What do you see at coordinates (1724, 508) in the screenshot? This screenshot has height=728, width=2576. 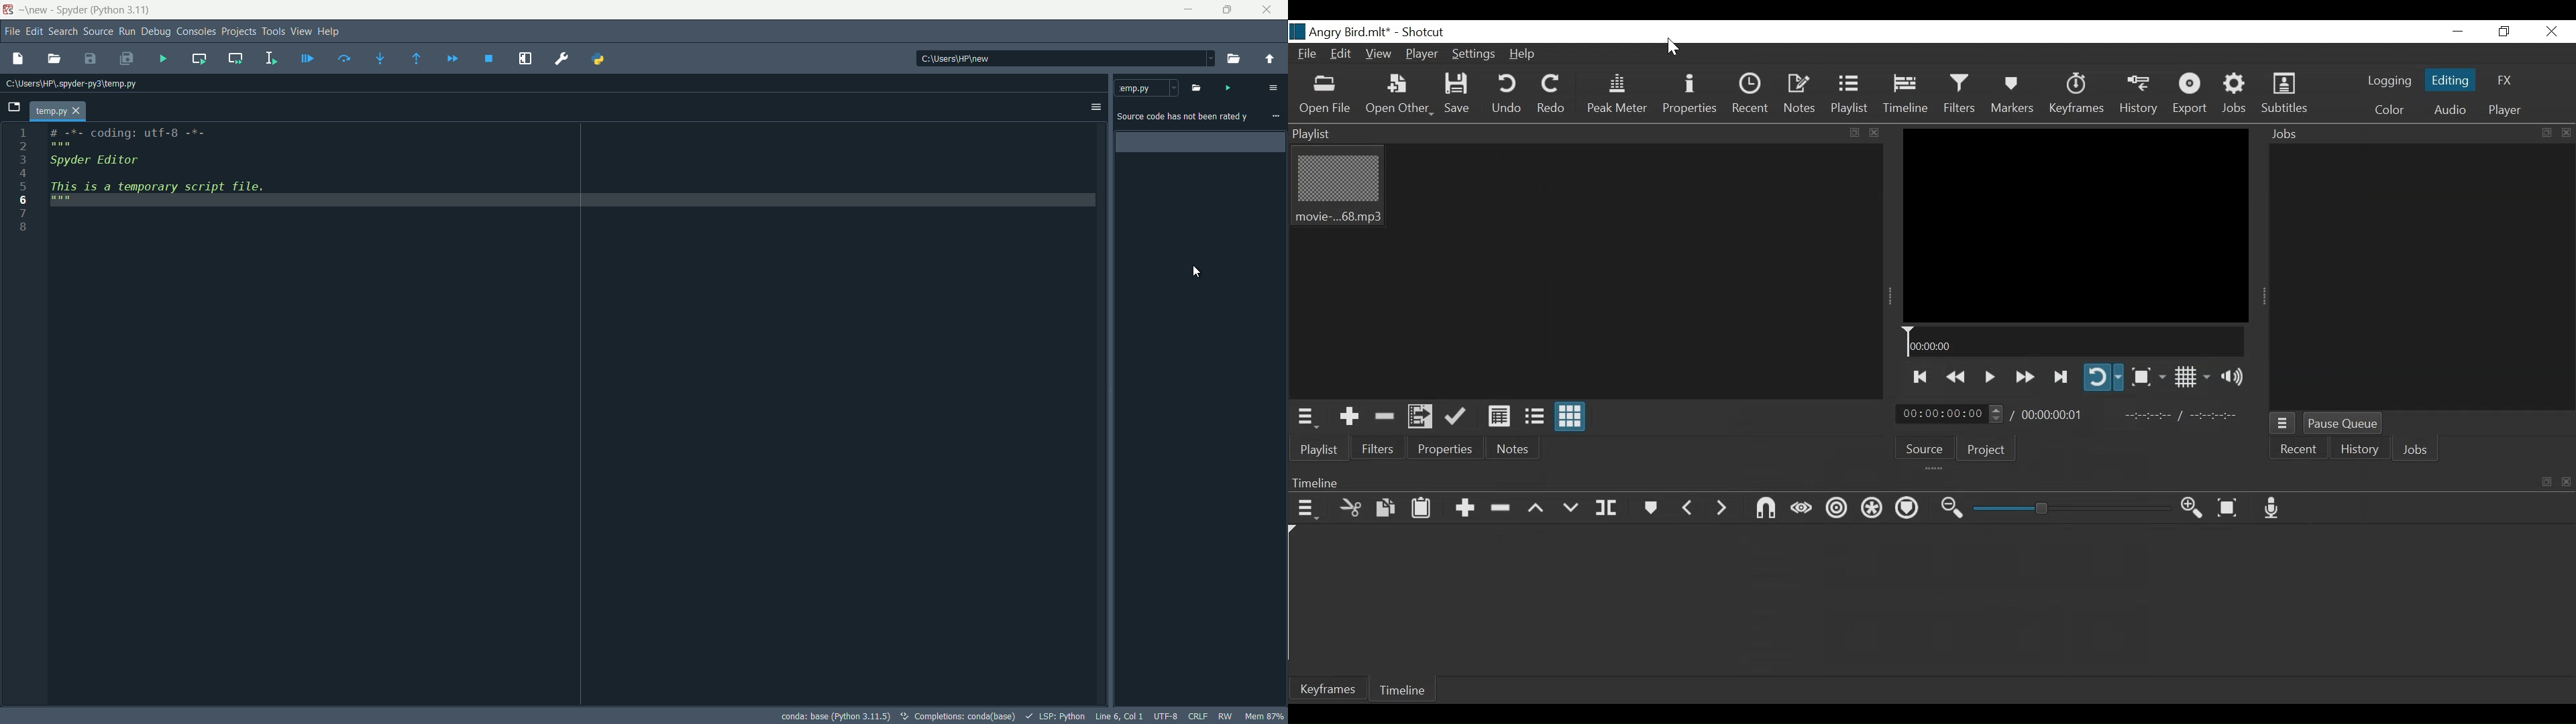 I see `Next Marker` at bounding box center [1724, 508].